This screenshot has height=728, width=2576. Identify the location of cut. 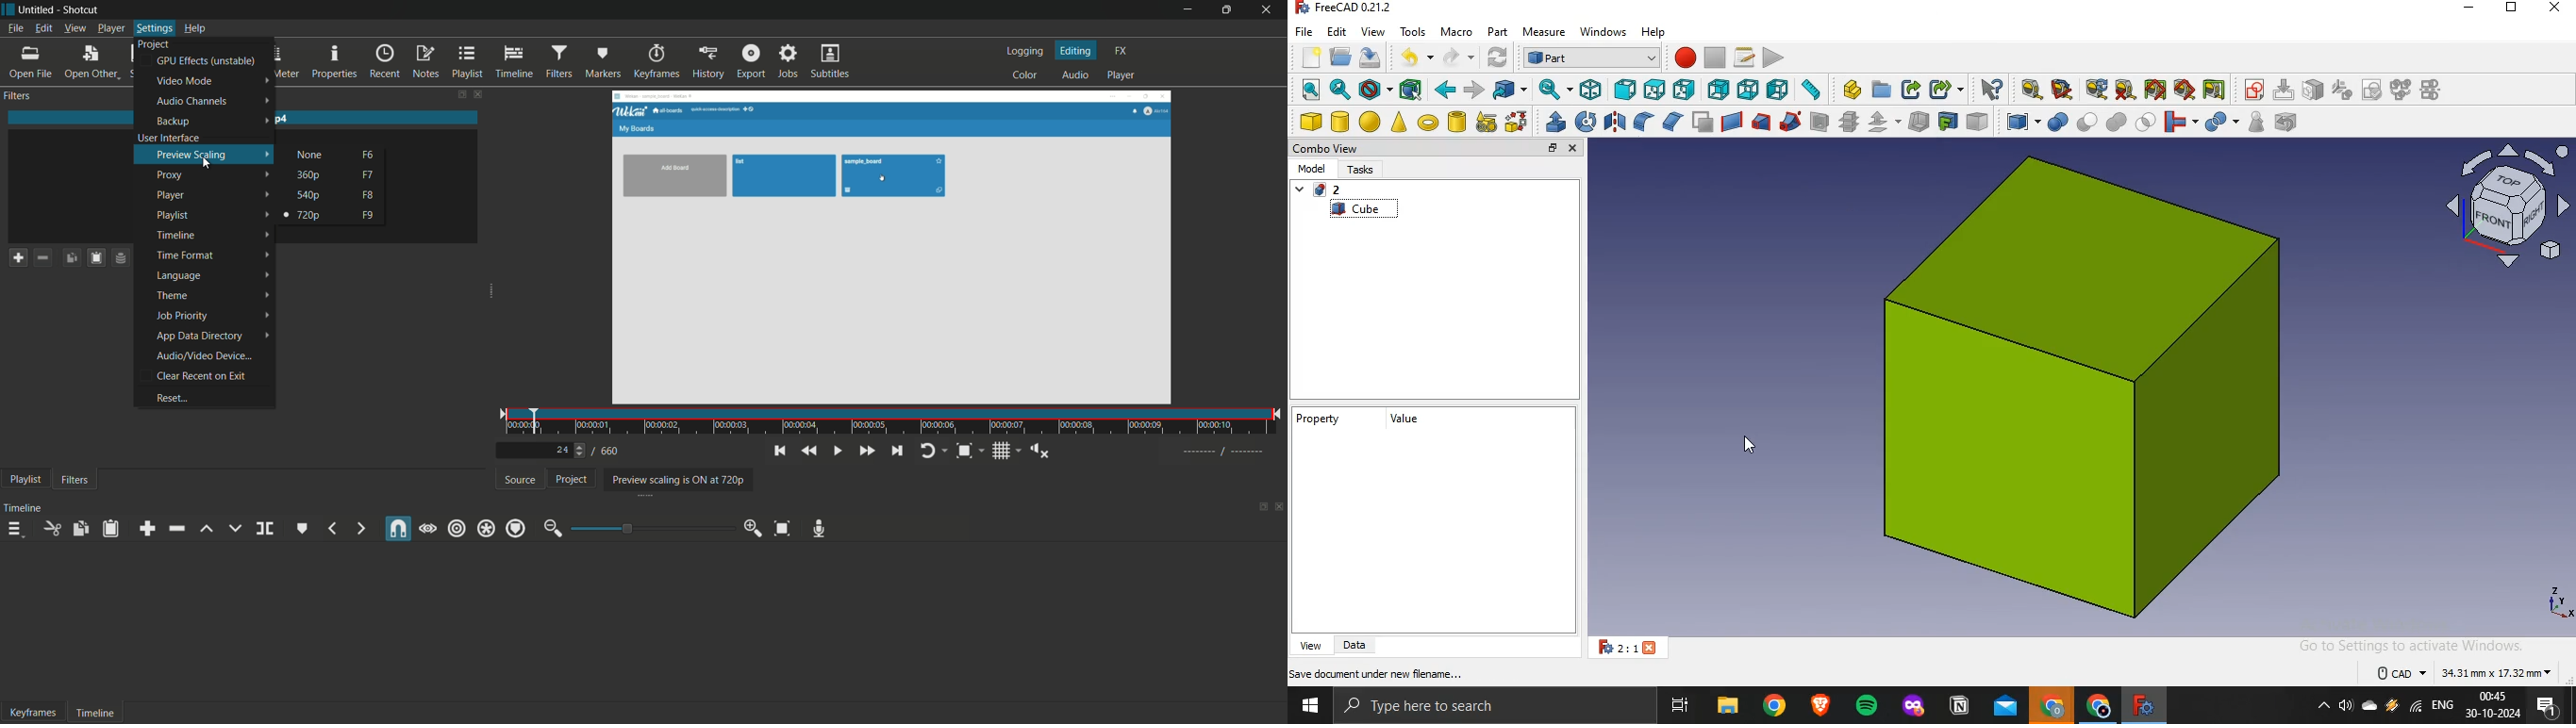
(2086, 122).